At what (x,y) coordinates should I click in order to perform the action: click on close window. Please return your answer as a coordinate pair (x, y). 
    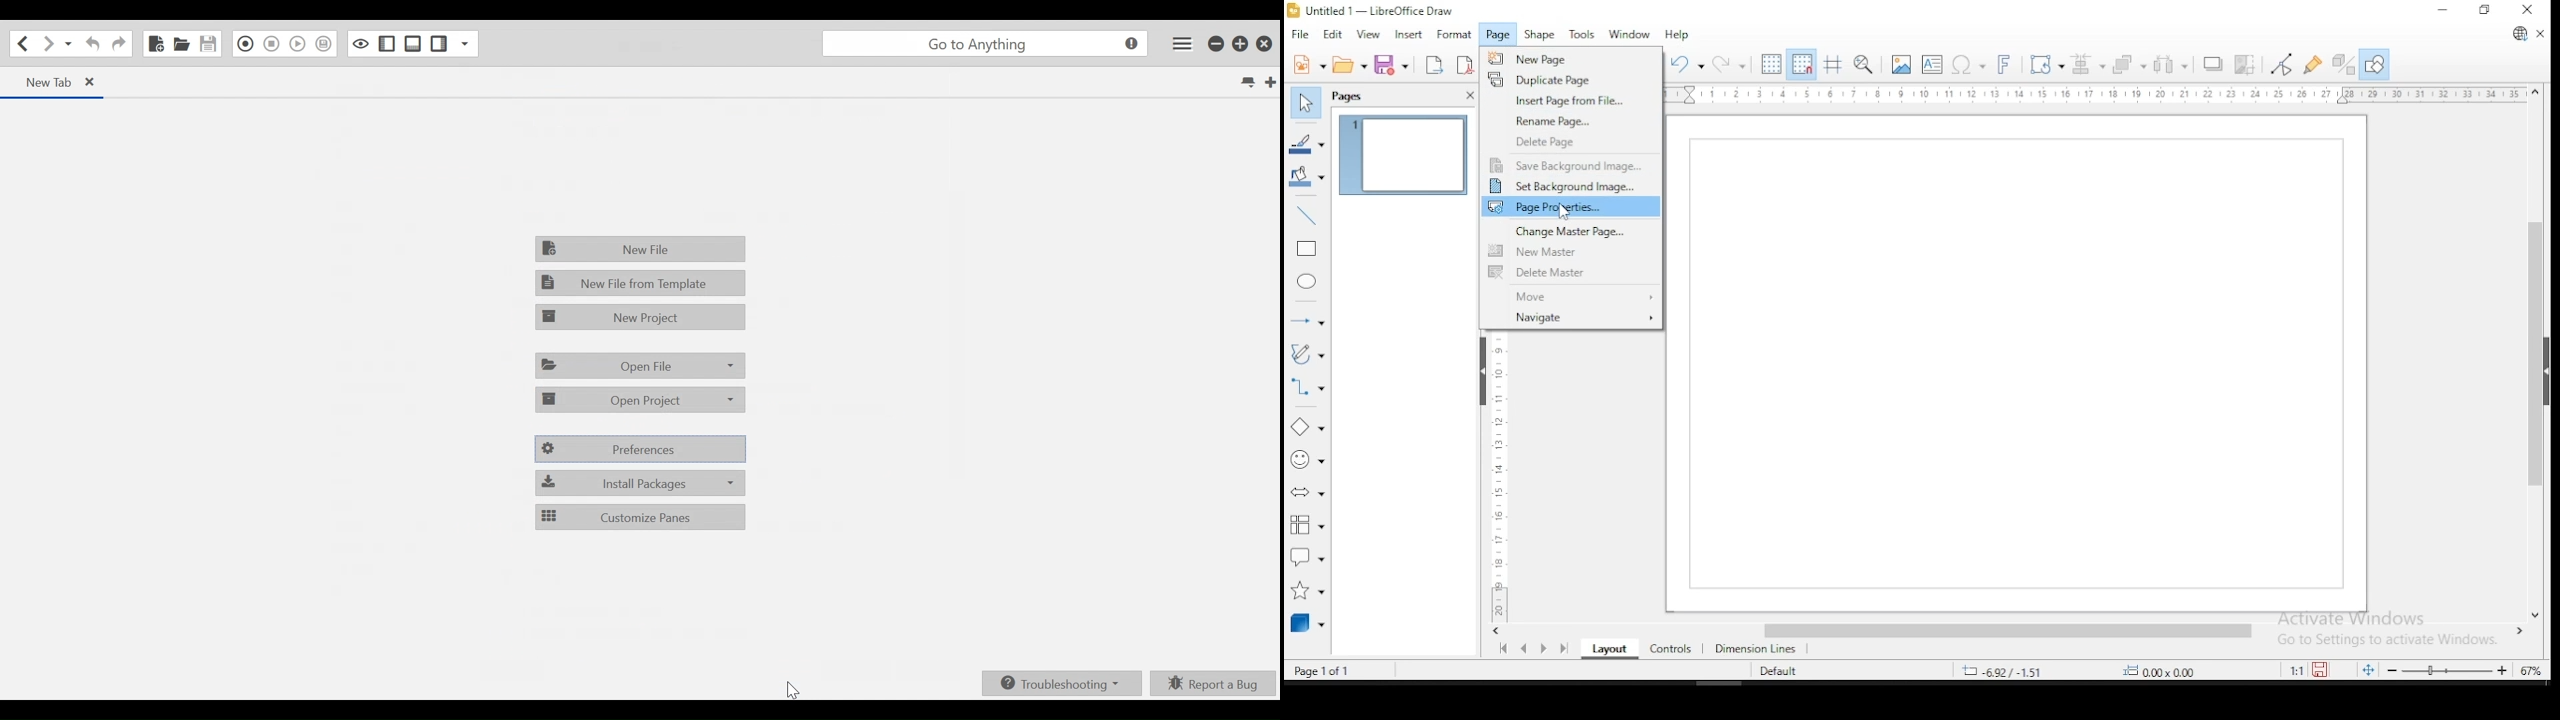
    Looking at the image, I should click on (2530, 12).